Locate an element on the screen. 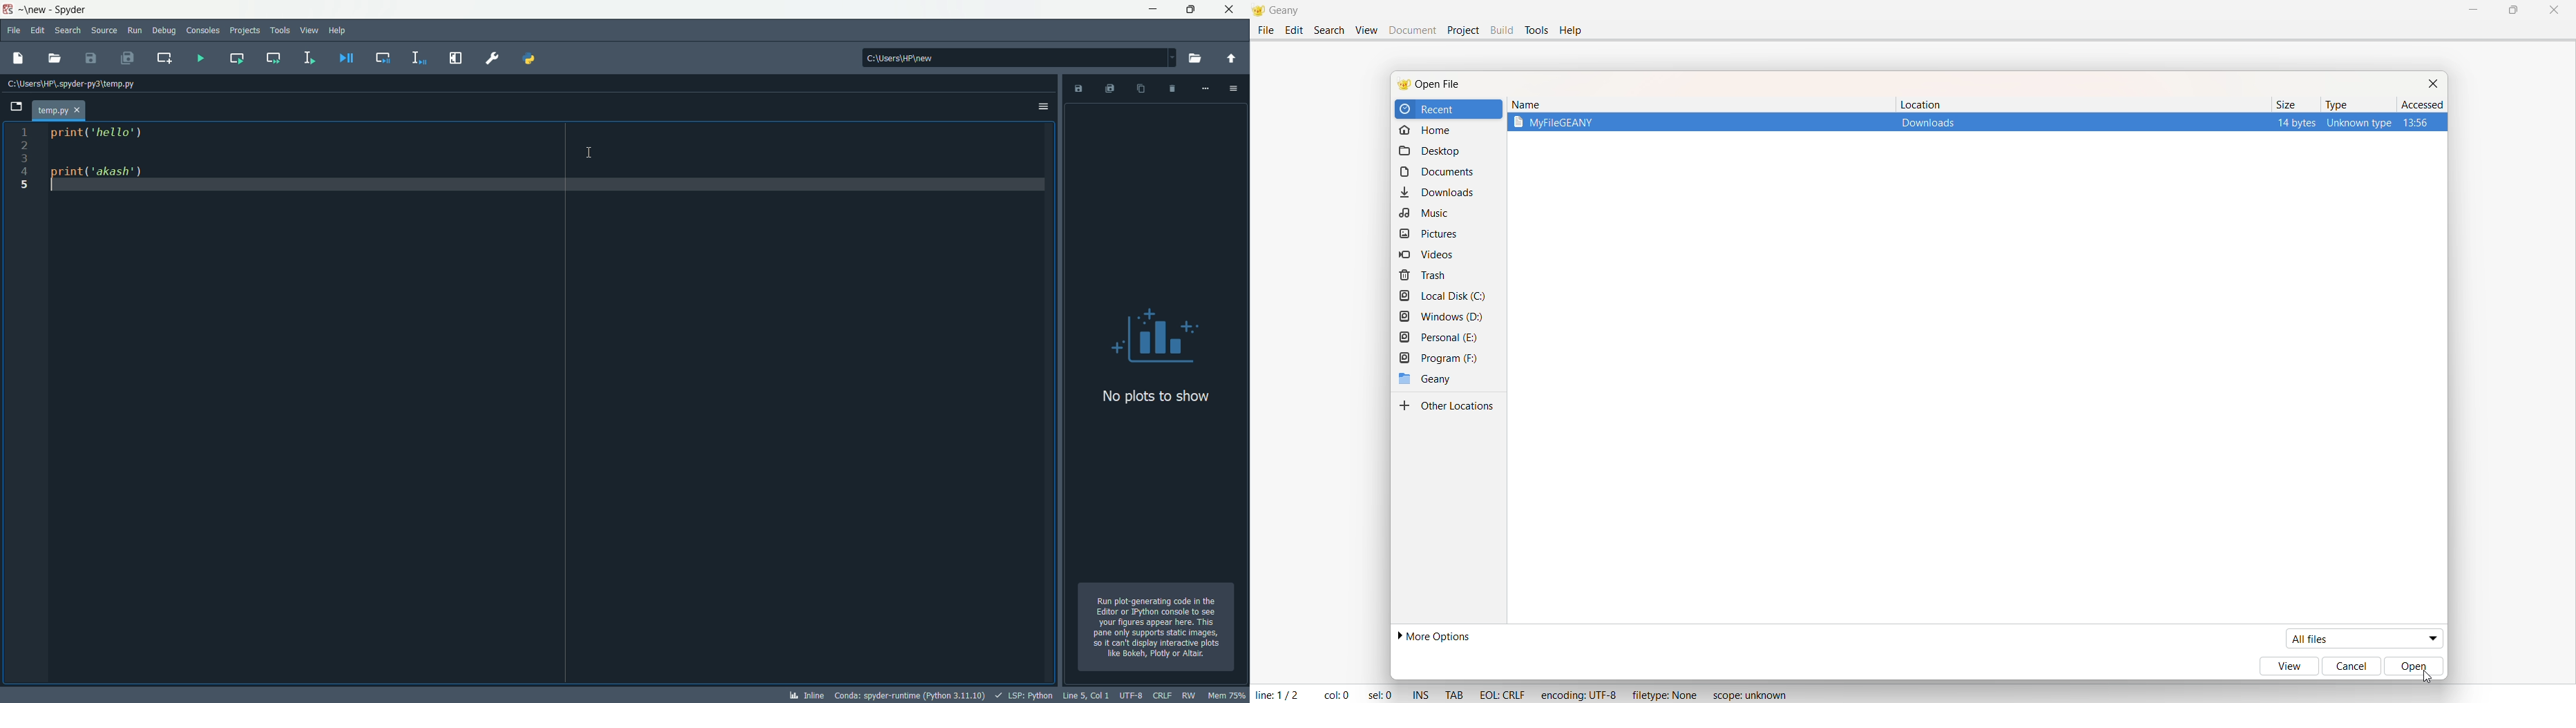 This screenshot has height=728, width=2576. remove plot is located at coordinates (1171, 89).